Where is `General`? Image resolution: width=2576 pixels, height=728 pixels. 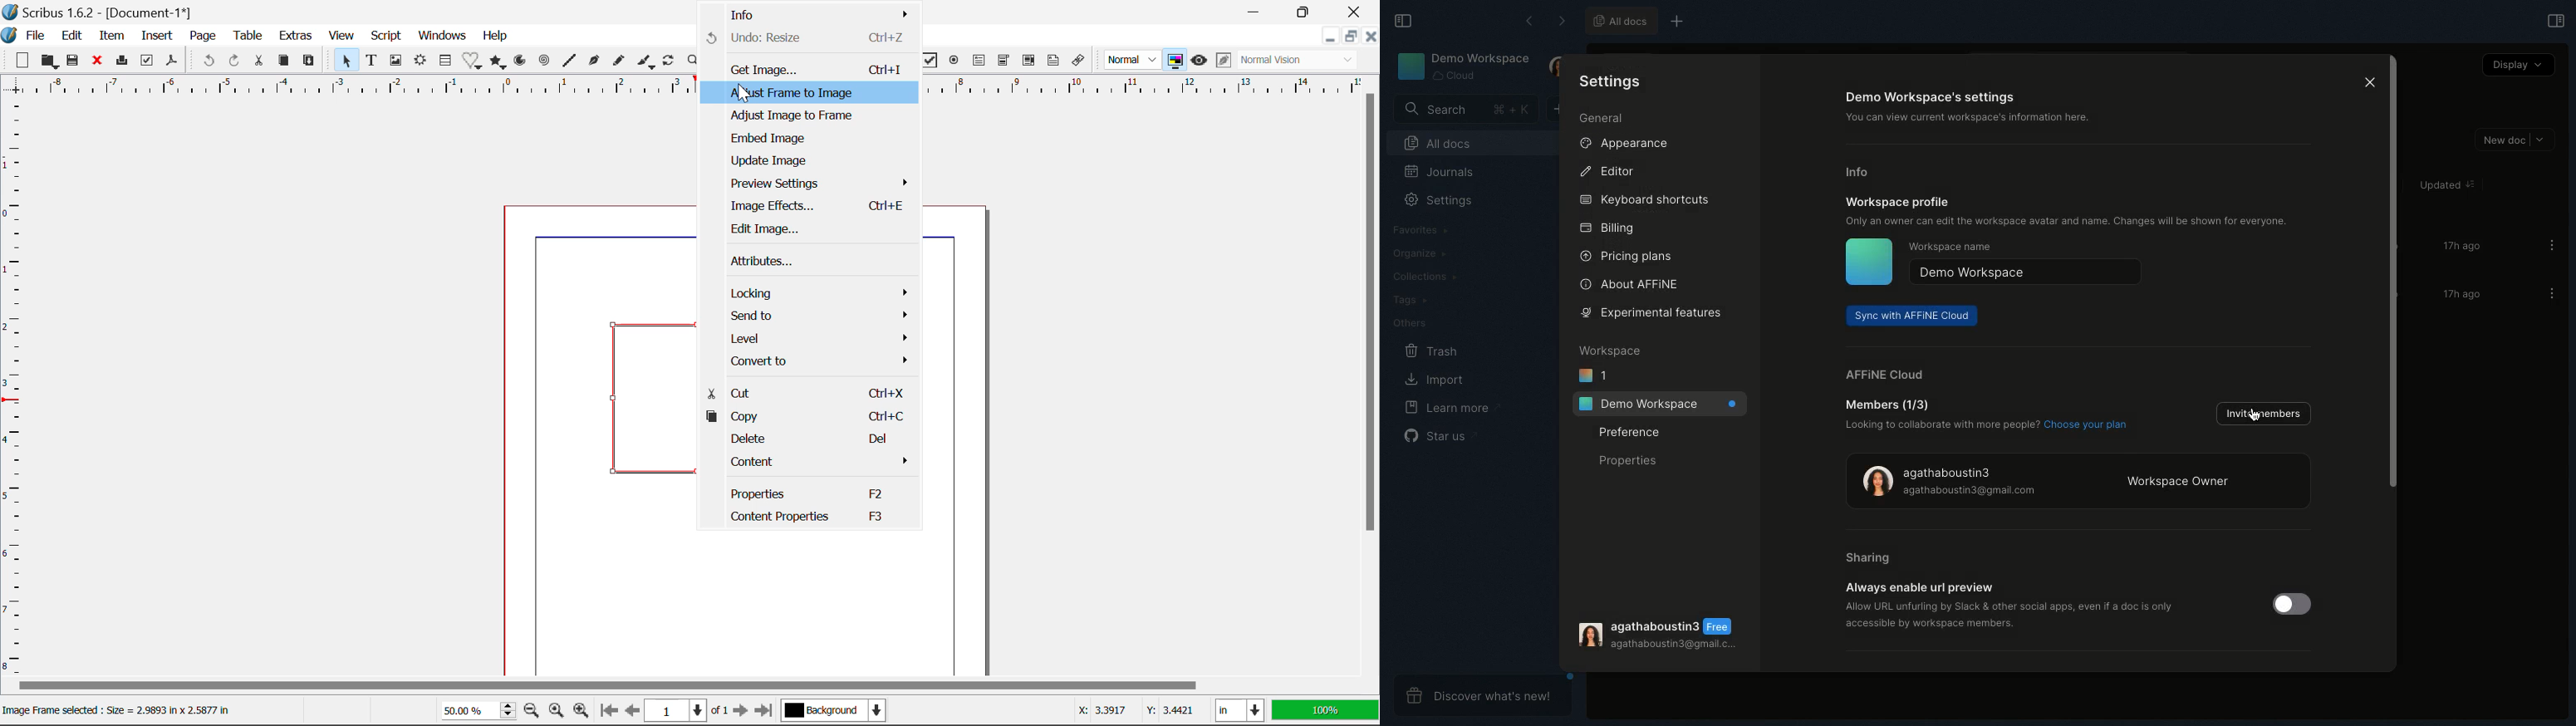 General is located at coordinates (1603, 117).